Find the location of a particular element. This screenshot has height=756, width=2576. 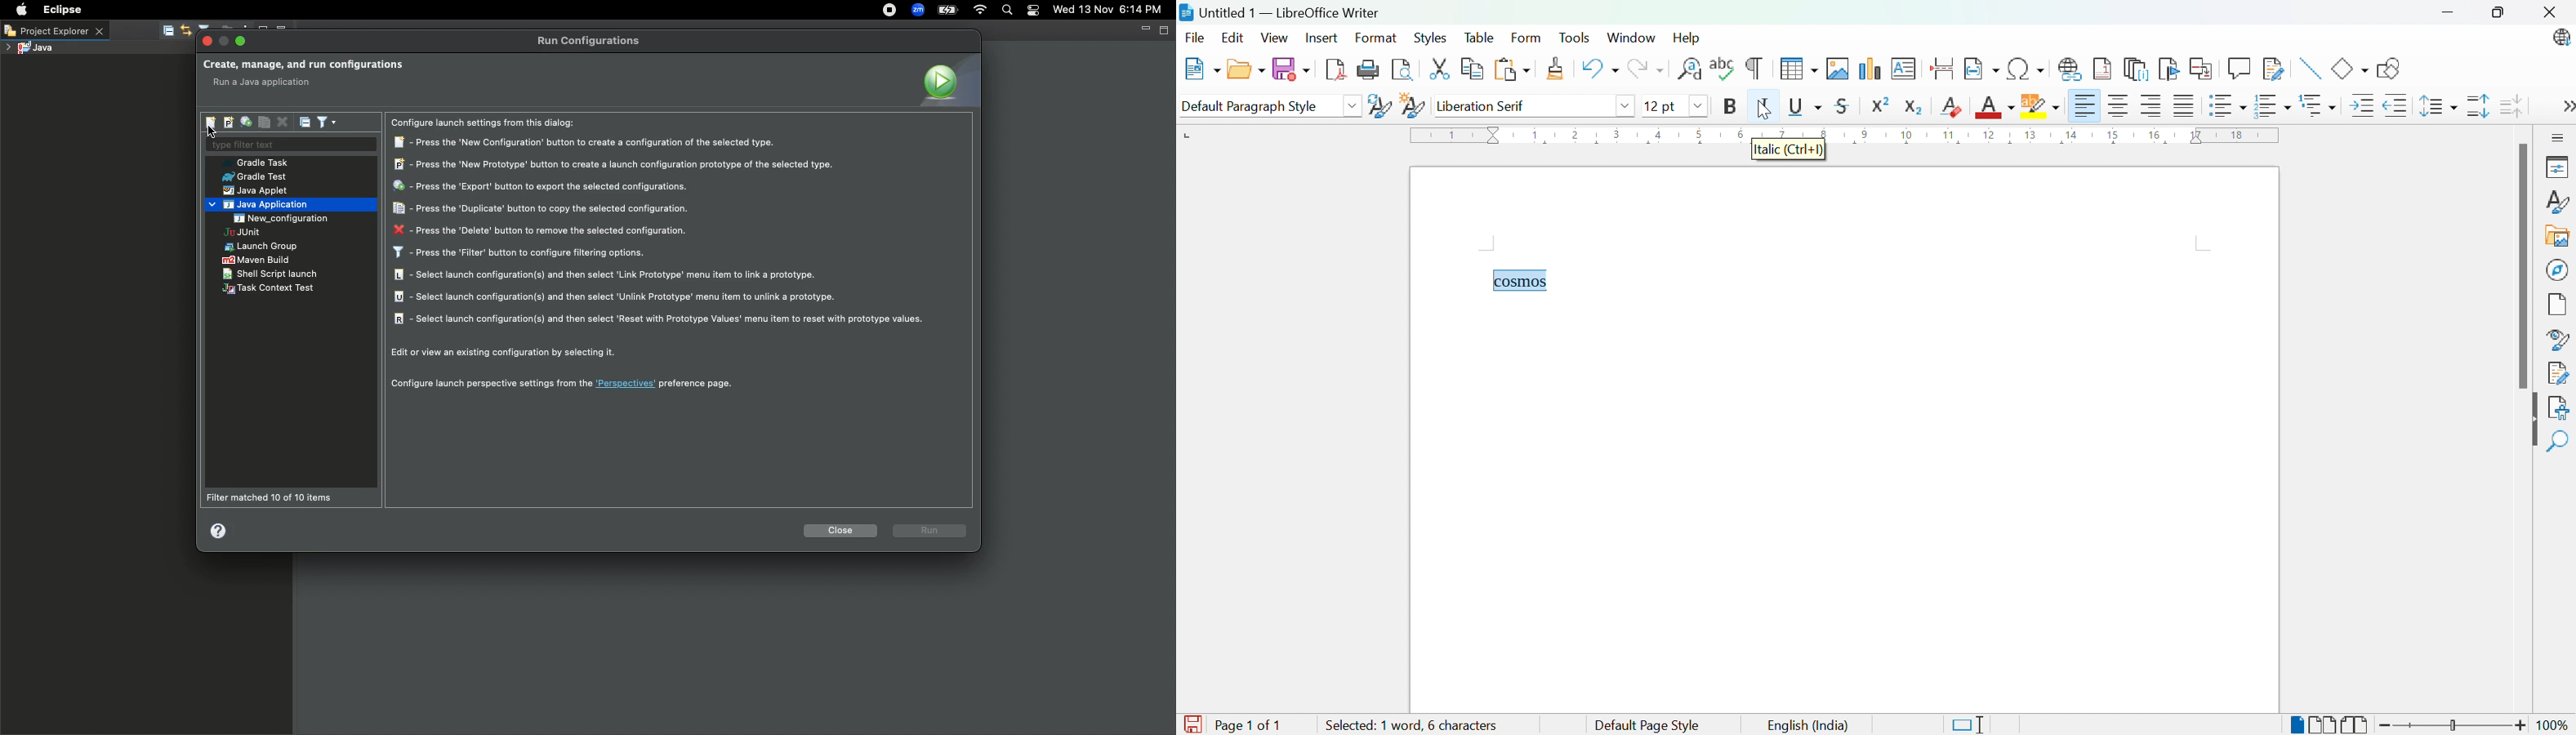

Open is located at coordinates (1246, 70).